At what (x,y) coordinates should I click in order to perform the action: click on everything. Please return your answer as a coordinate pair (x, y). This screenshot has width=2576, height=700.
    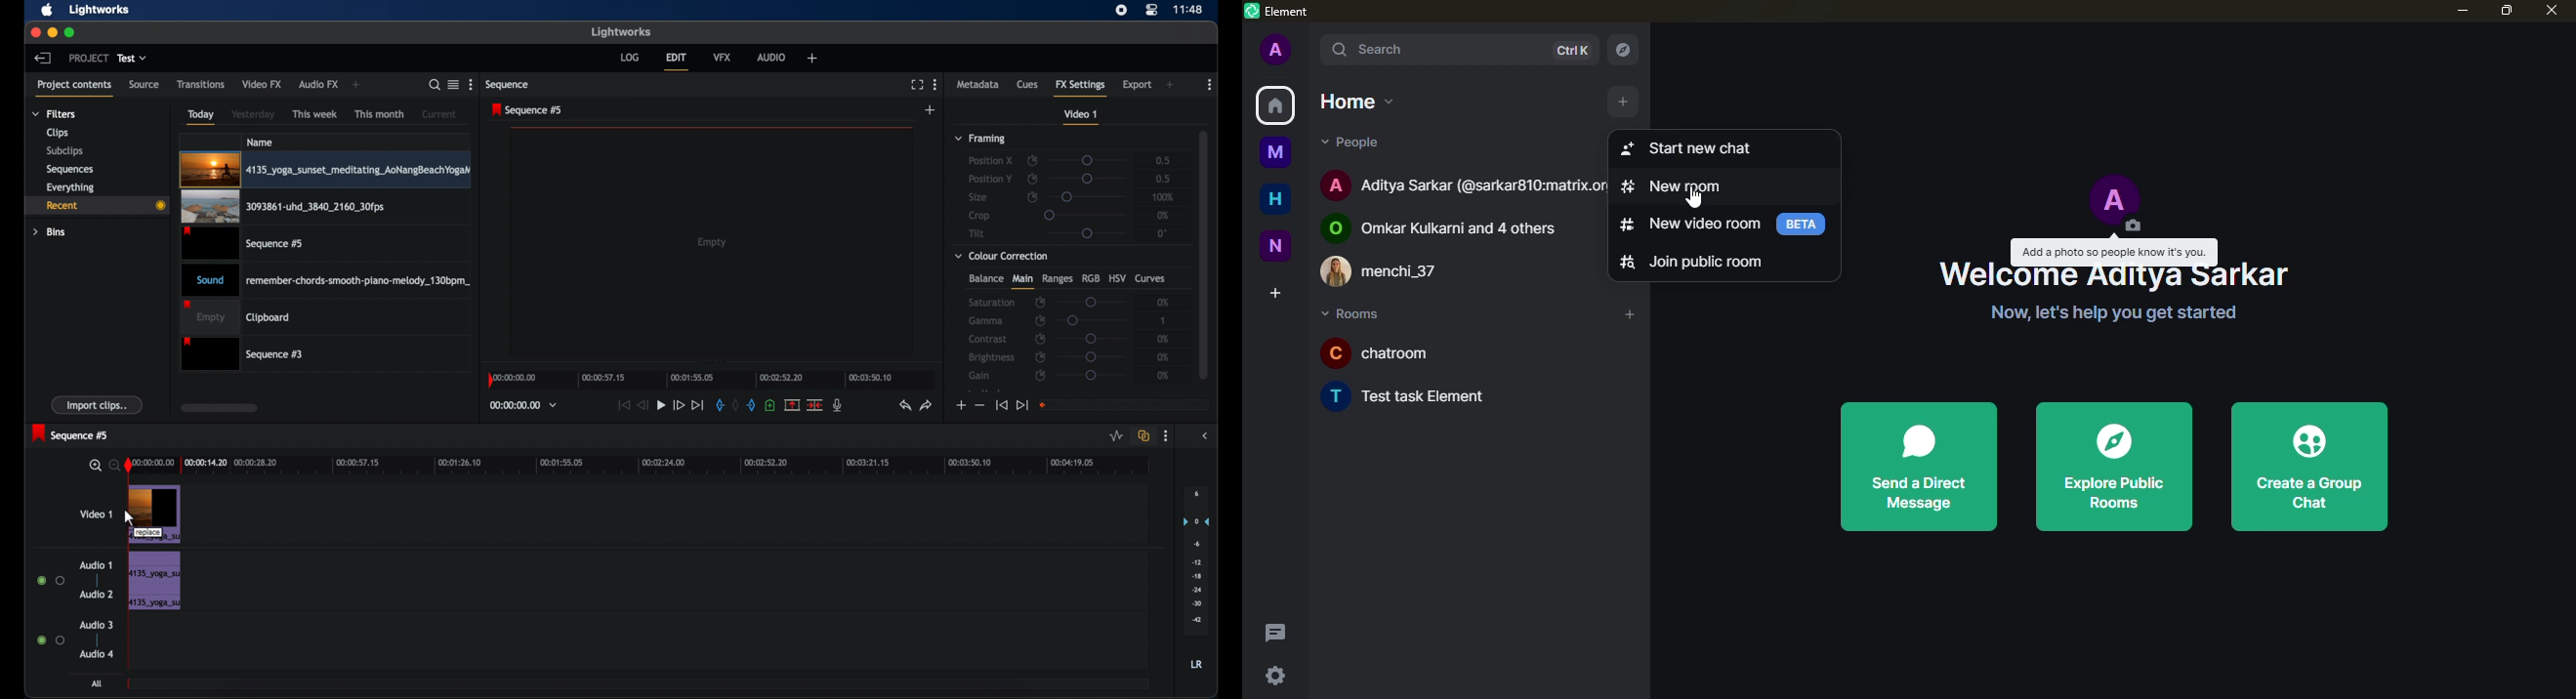
    Looking at the image, I should click on (71, 187).